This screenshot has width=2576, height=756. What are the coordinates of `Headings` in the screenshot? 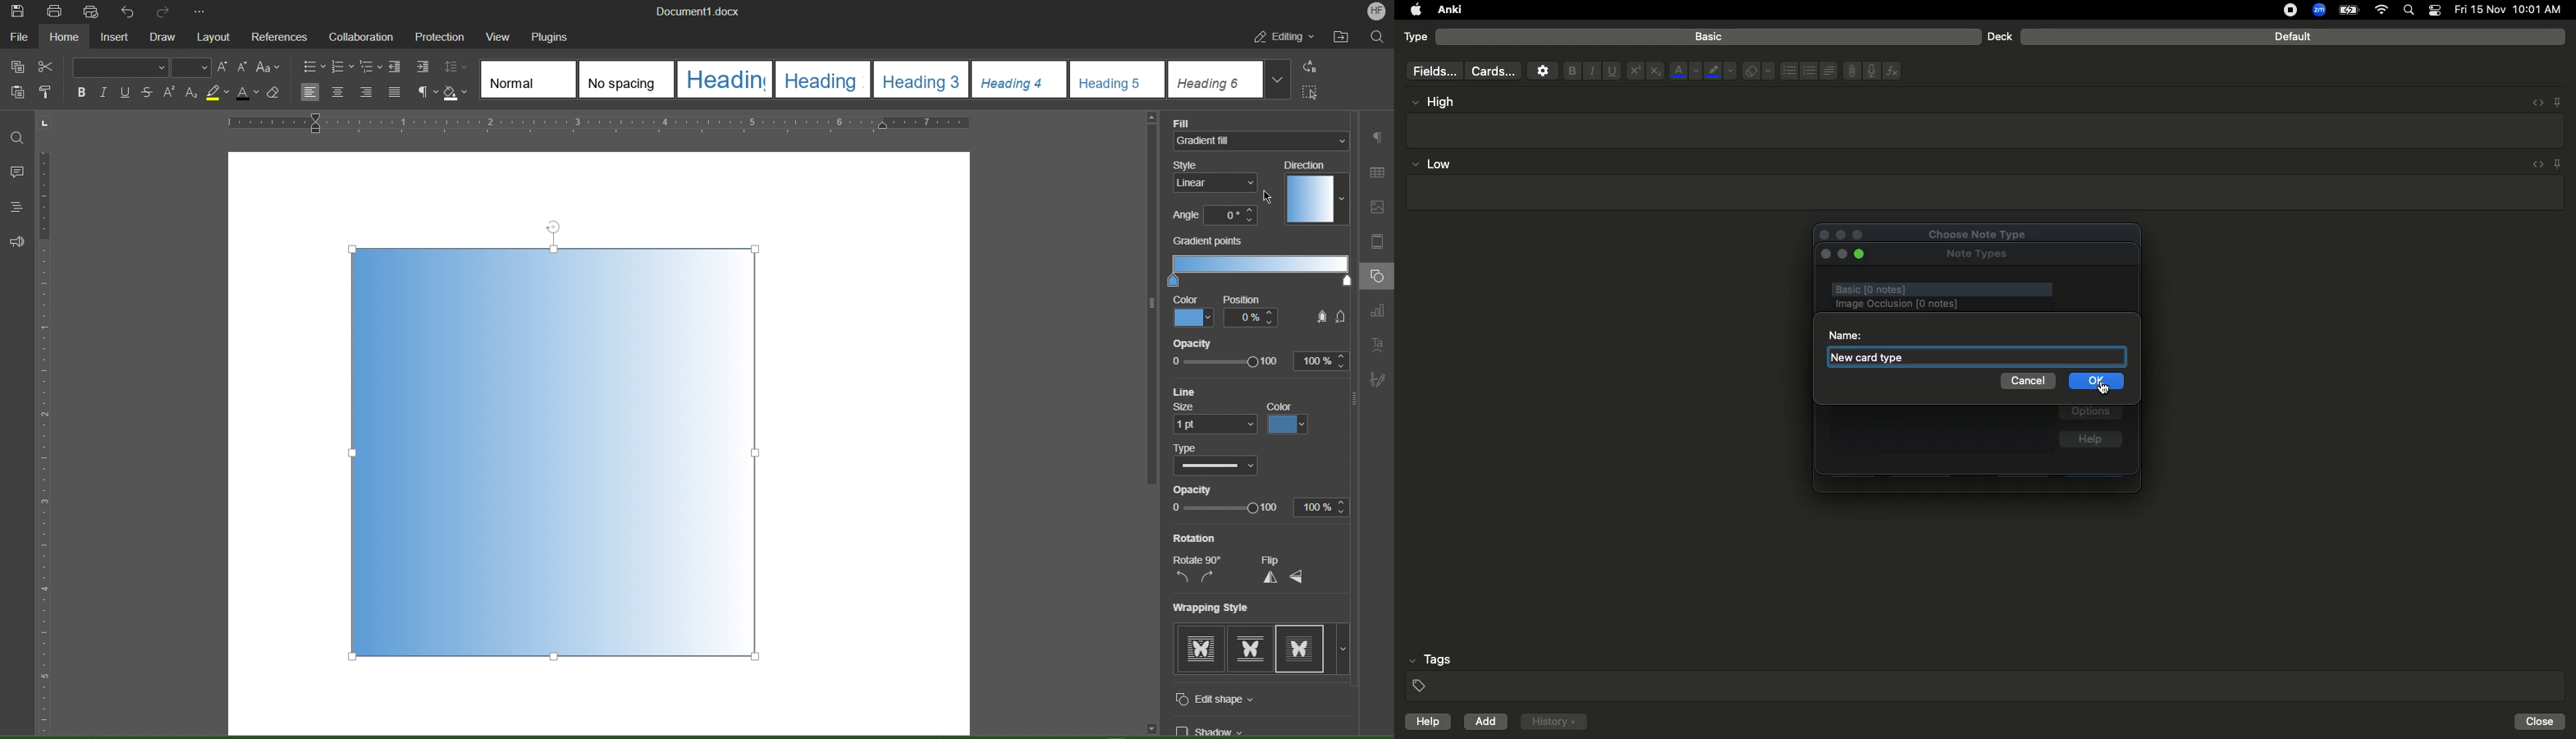 It's located at (18, 207).